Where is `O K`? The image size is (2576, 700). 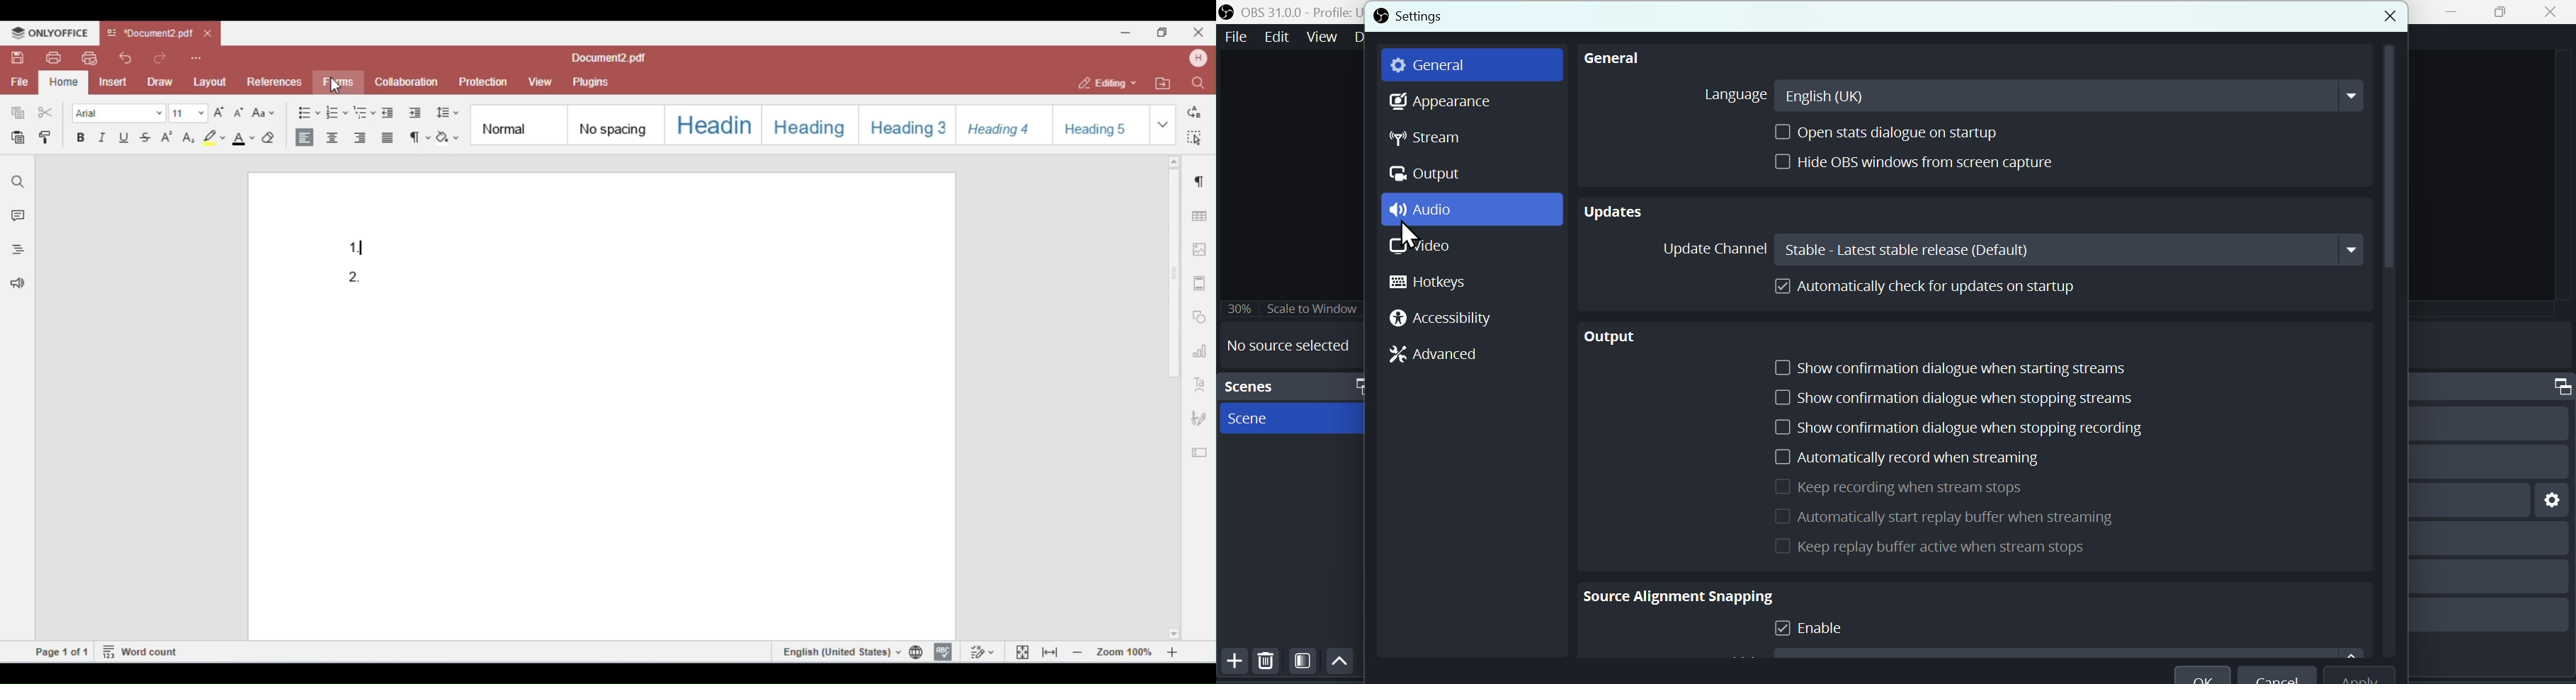
O K is located at coordinates (2208, 671).